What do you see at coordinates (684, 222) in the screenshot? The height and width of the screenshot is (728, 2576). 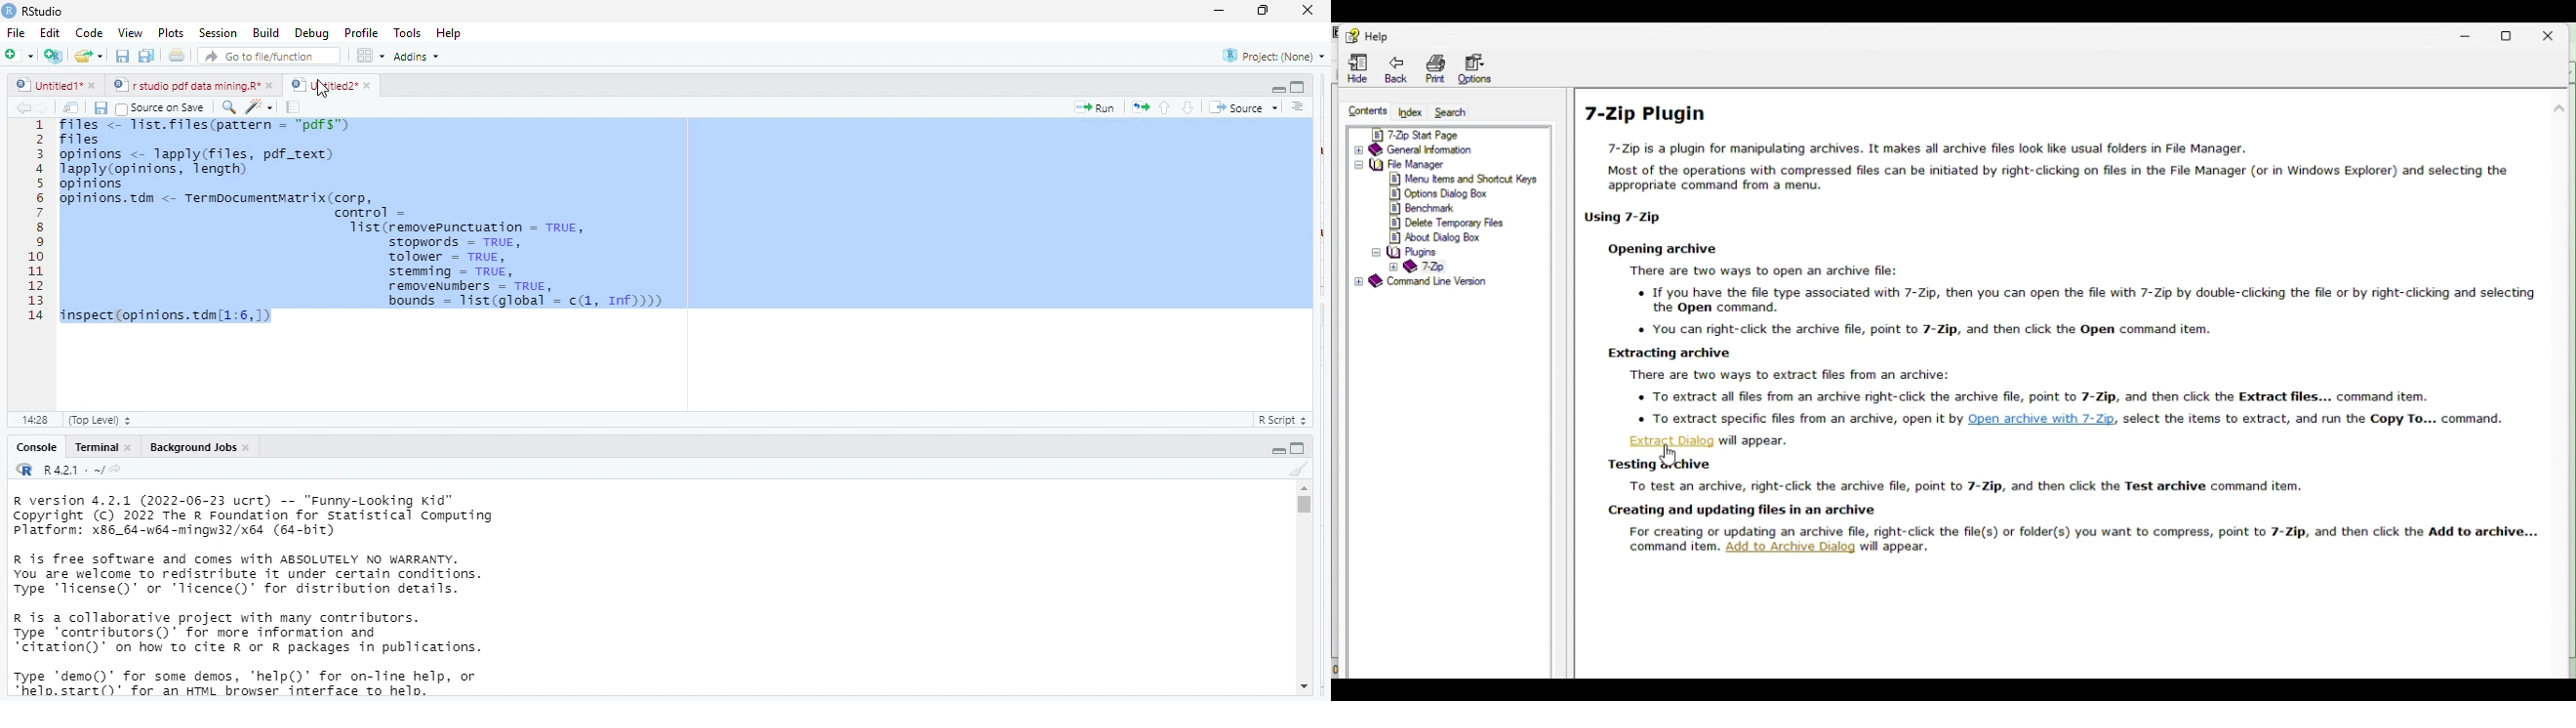 I see `files <- list.files(pattern = pdfs”)
Files
opinions <- apply (Files, pdf_text)
Tapply (opinions, length)
opinions
opinions. tdm <- Termpocumentvatrix (corp,
control =
Tist(removepunctuation = TRUE,
stopwords = TRUE,
Tolower = TRUE,
stemming = TRUE,
removenumbers = TRUE,
bounds = Tist(global = c(1, Inf))))
inspect(opinions. tdn[1:6,1)]` at bounding box center [684, 222].